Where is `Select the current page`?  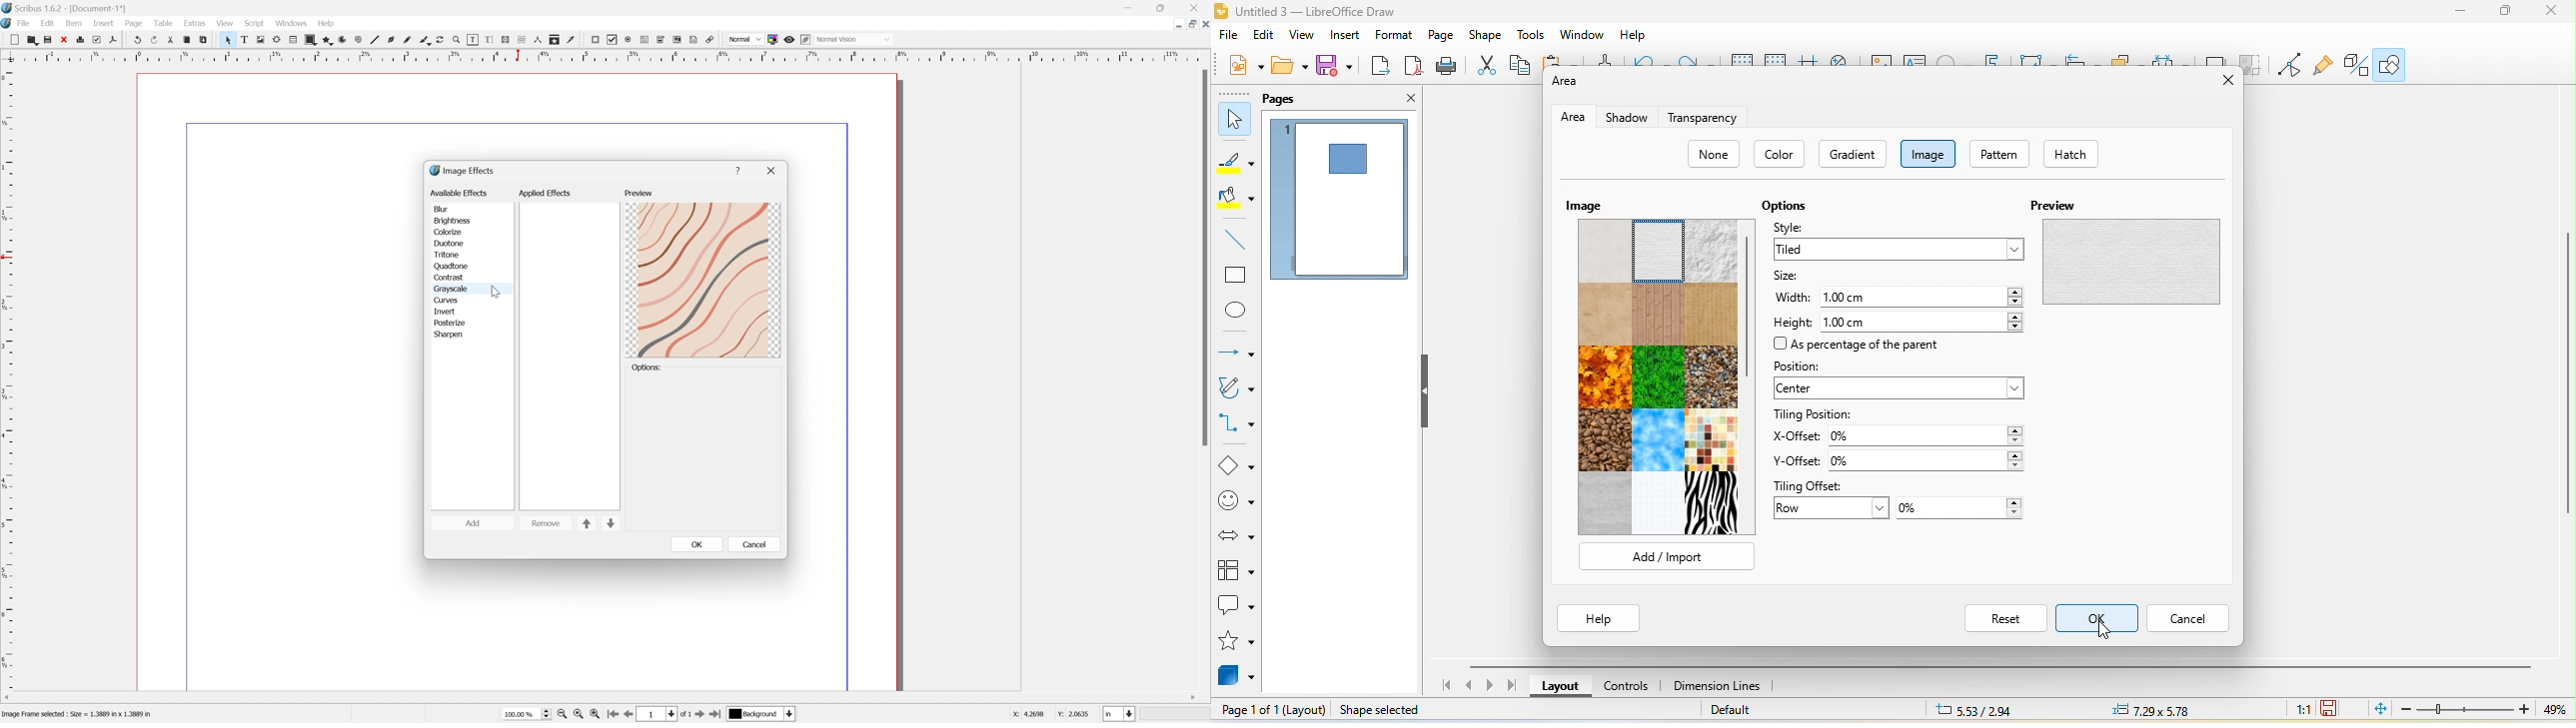
Select the current page is located at coordinates (660, 714).